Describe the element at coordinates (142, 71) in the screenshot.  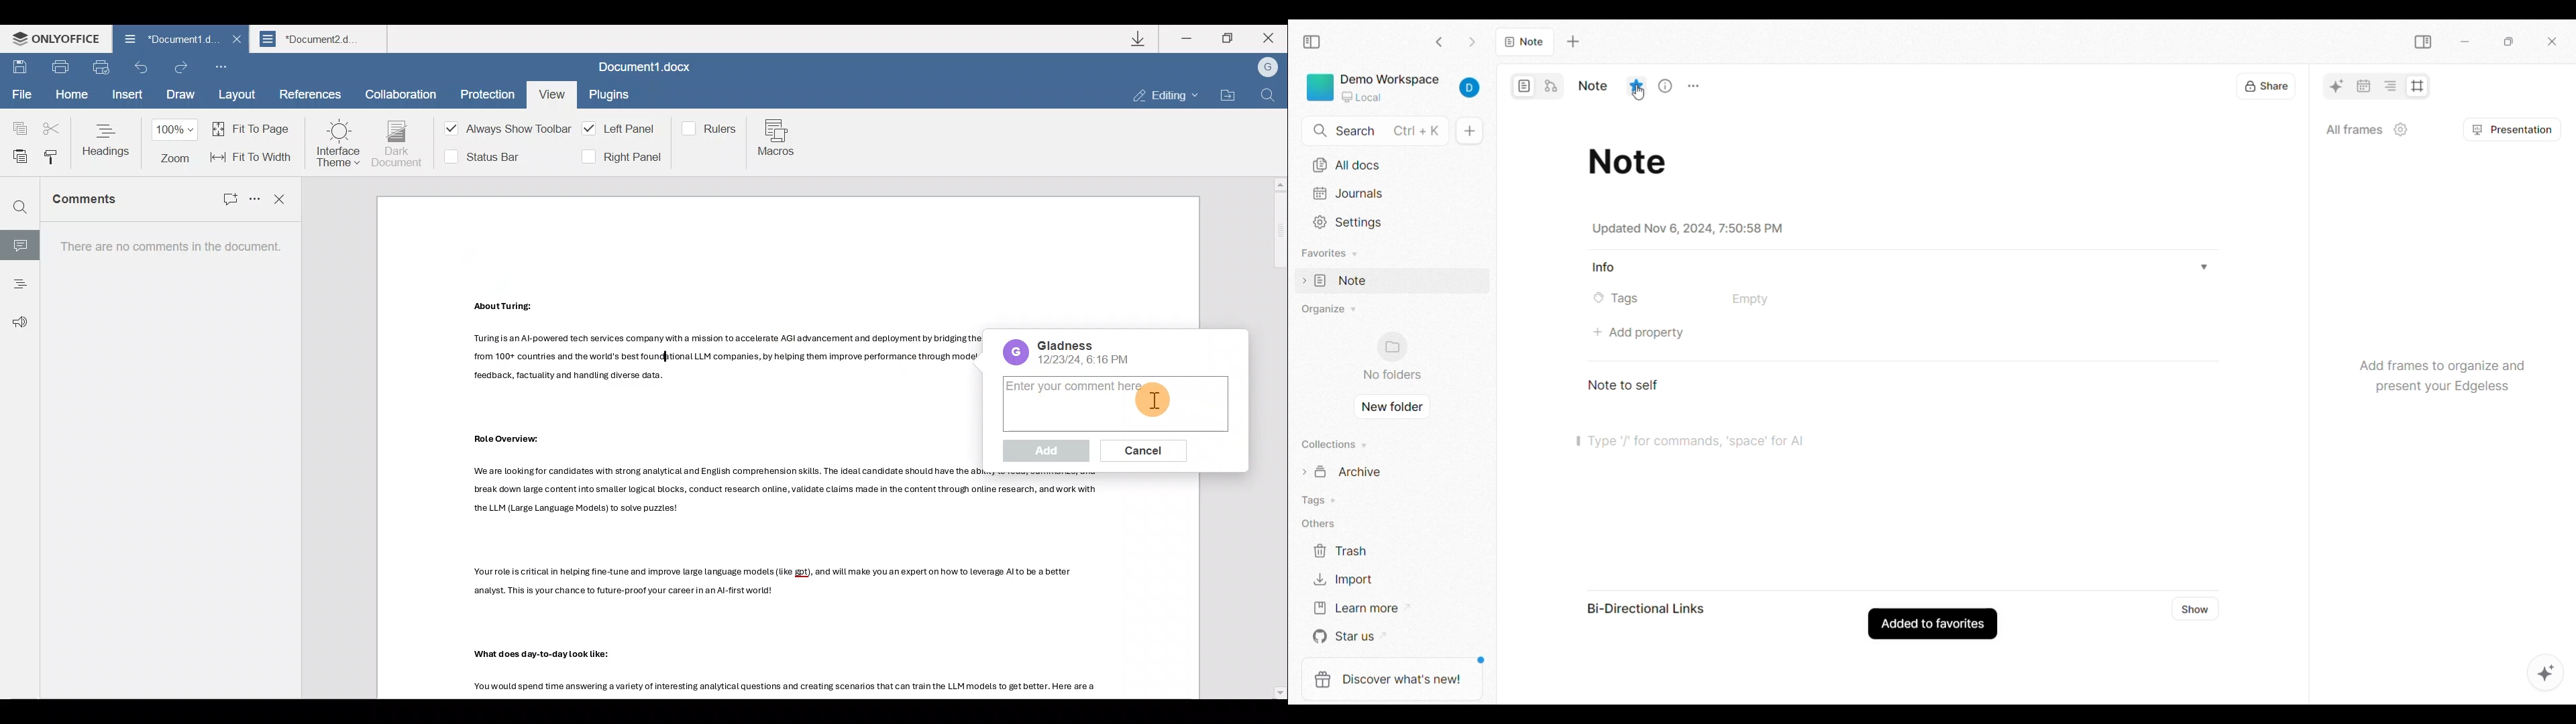
I see `Undo` at that location.